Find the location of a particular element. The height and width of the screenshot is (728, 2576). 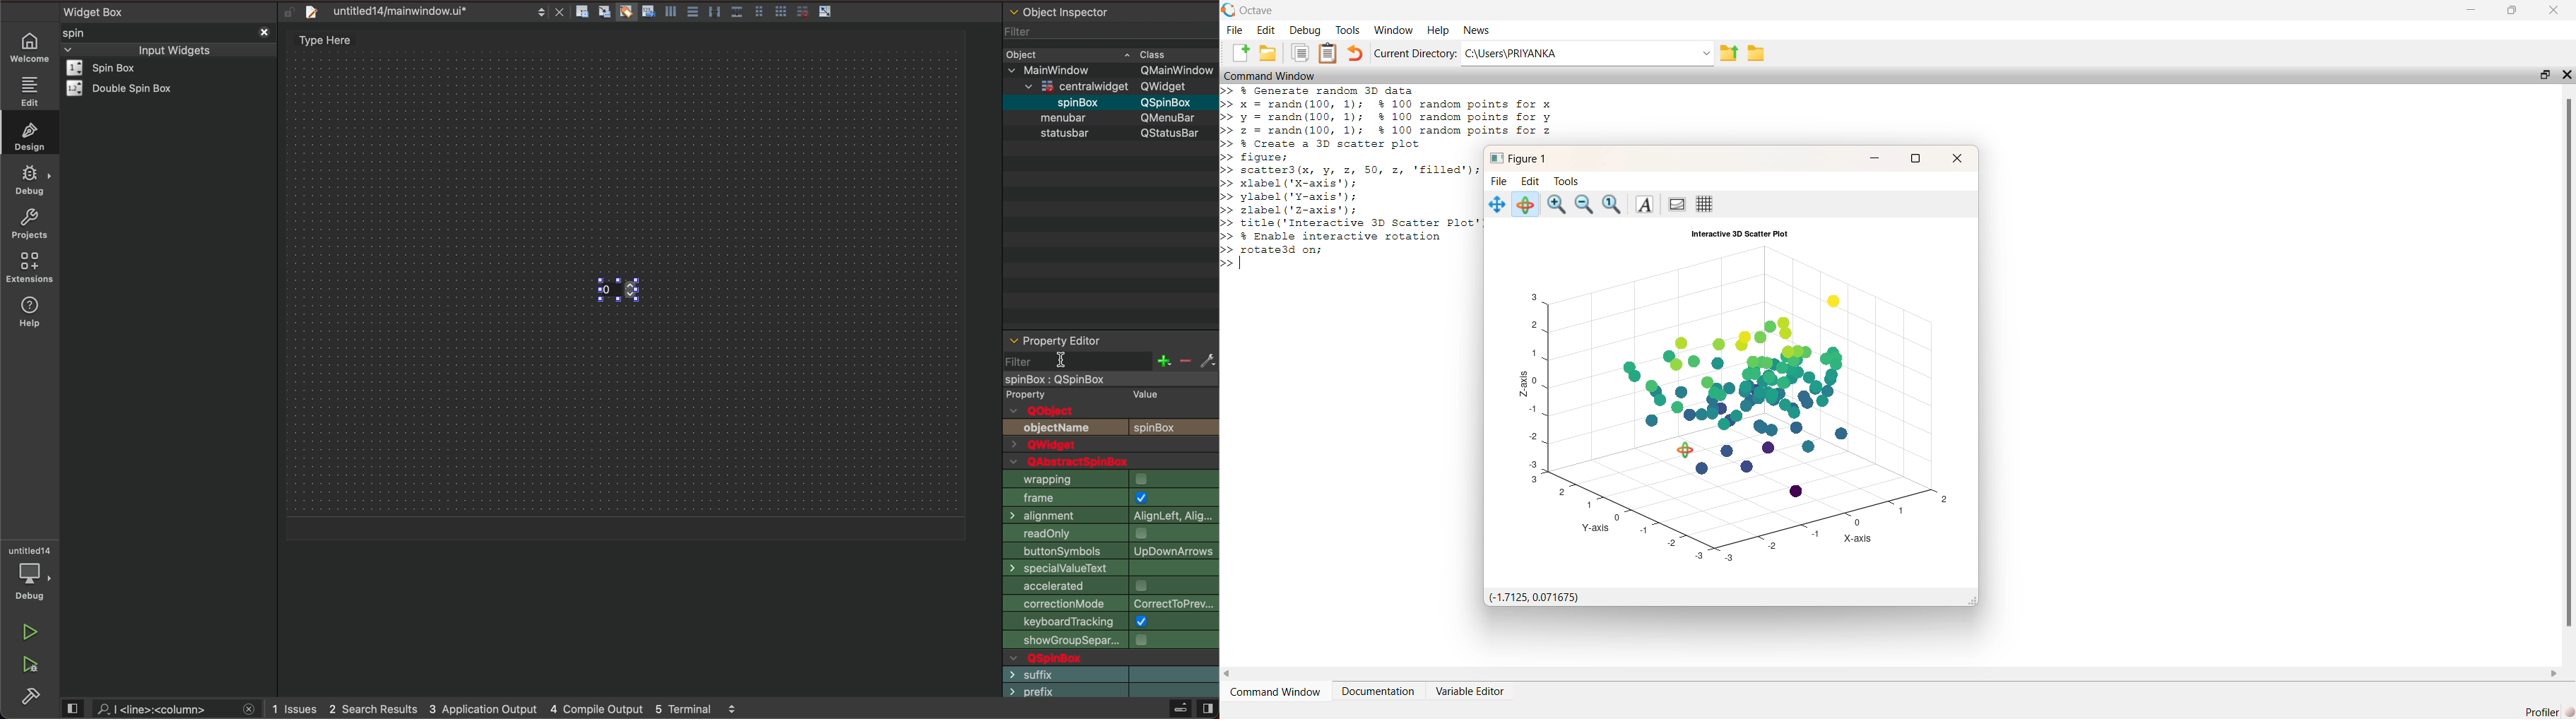

dock is located at coordinates (1110, 567).